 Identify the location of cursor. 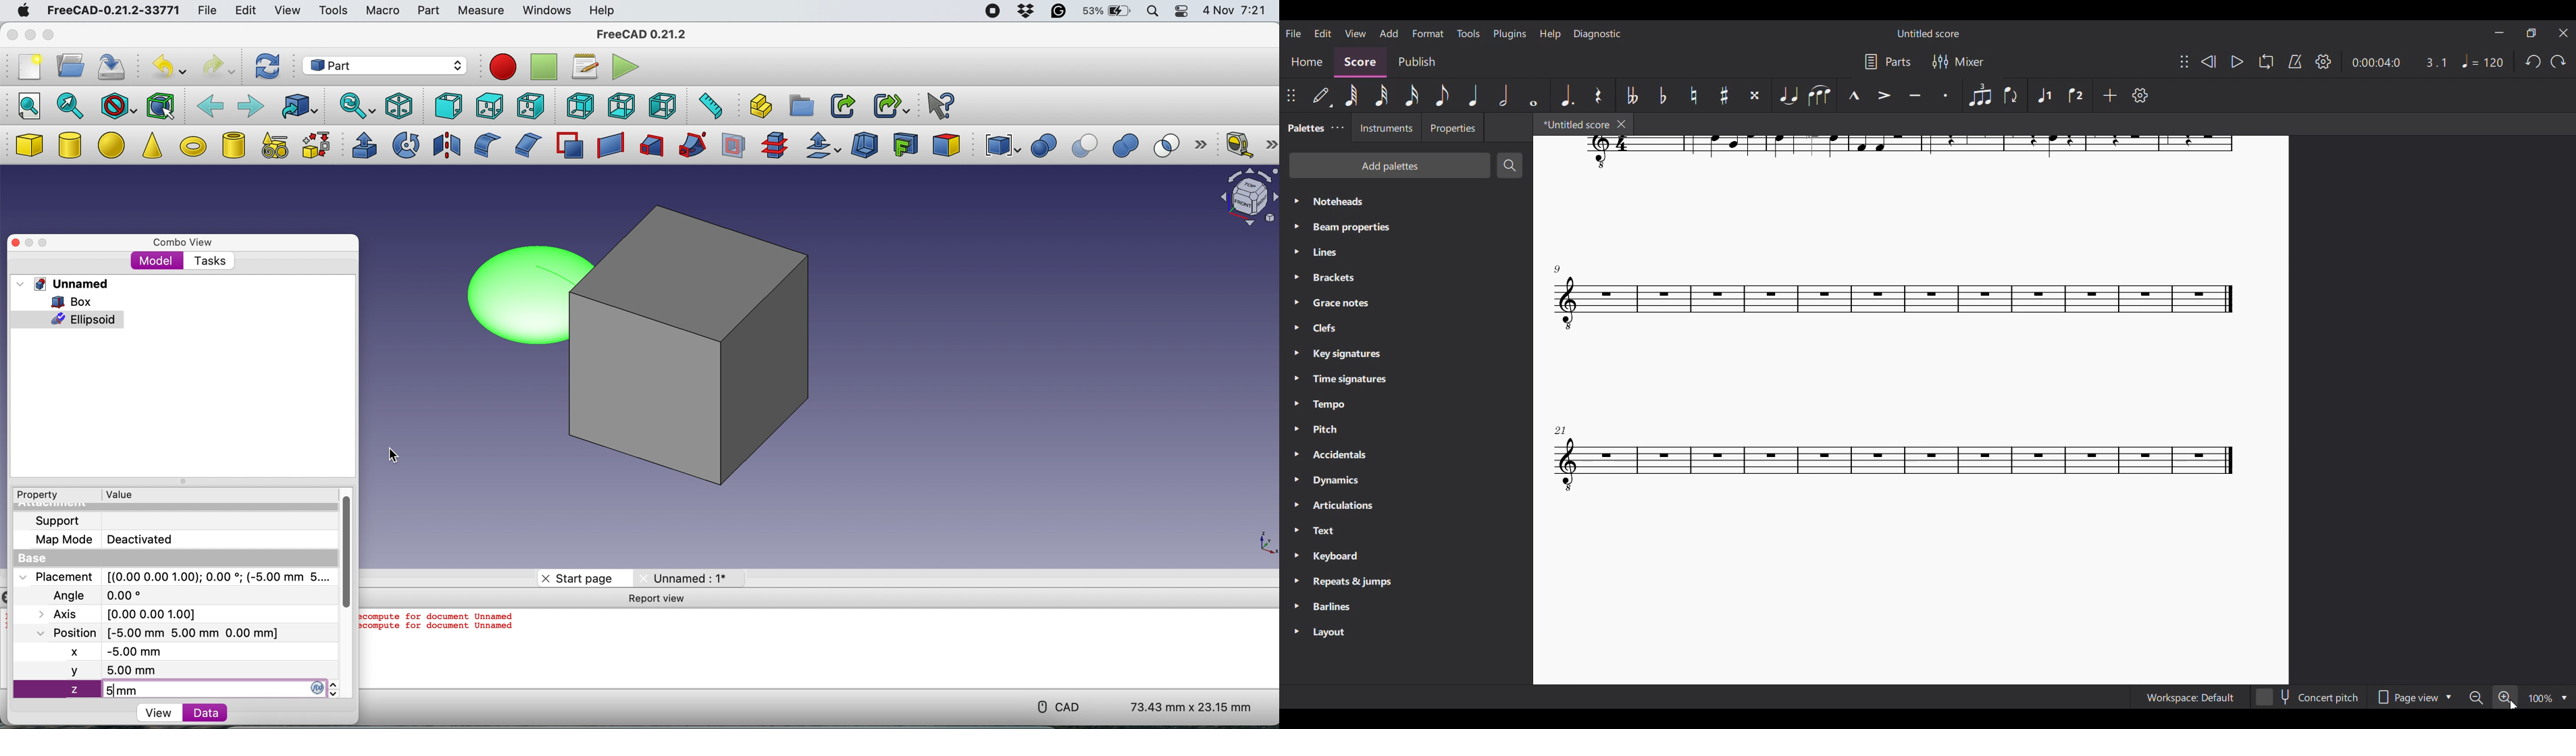
(393, 455).